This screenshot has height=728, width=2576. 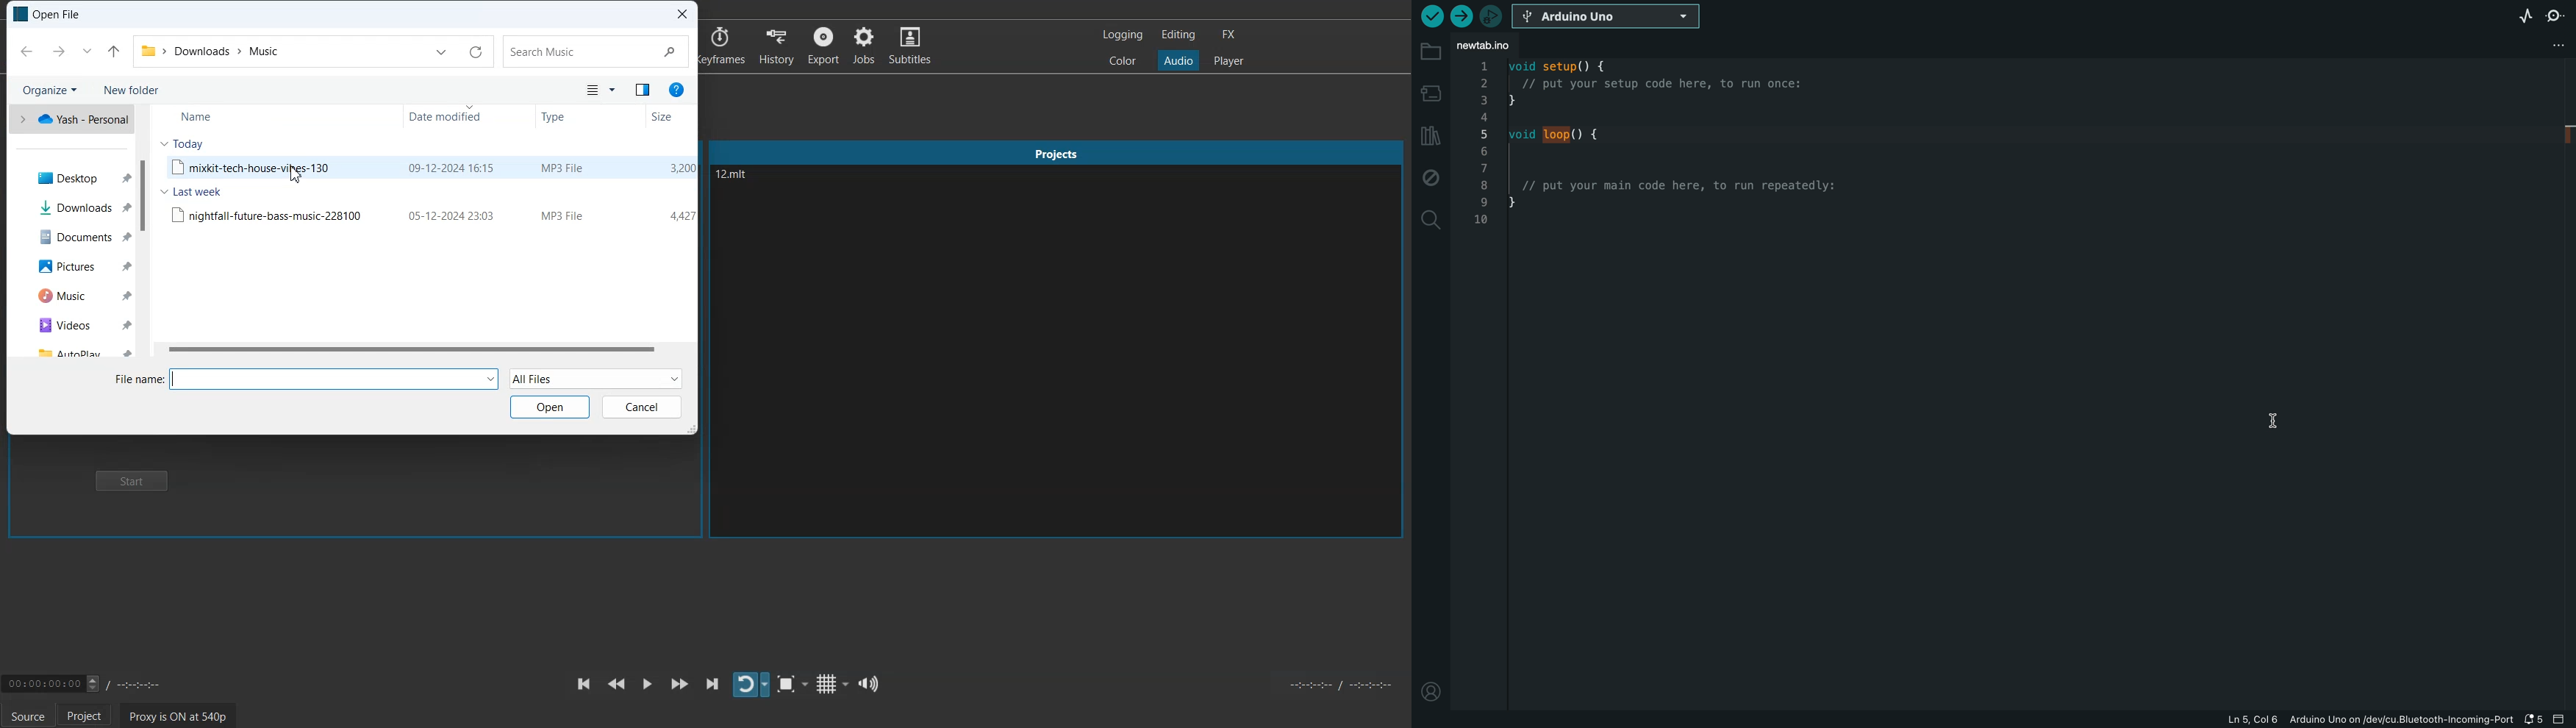 What do you see at coordinates (1123, 61) in the screenshot?
I see `Color` at bounding box center [1123, 61].